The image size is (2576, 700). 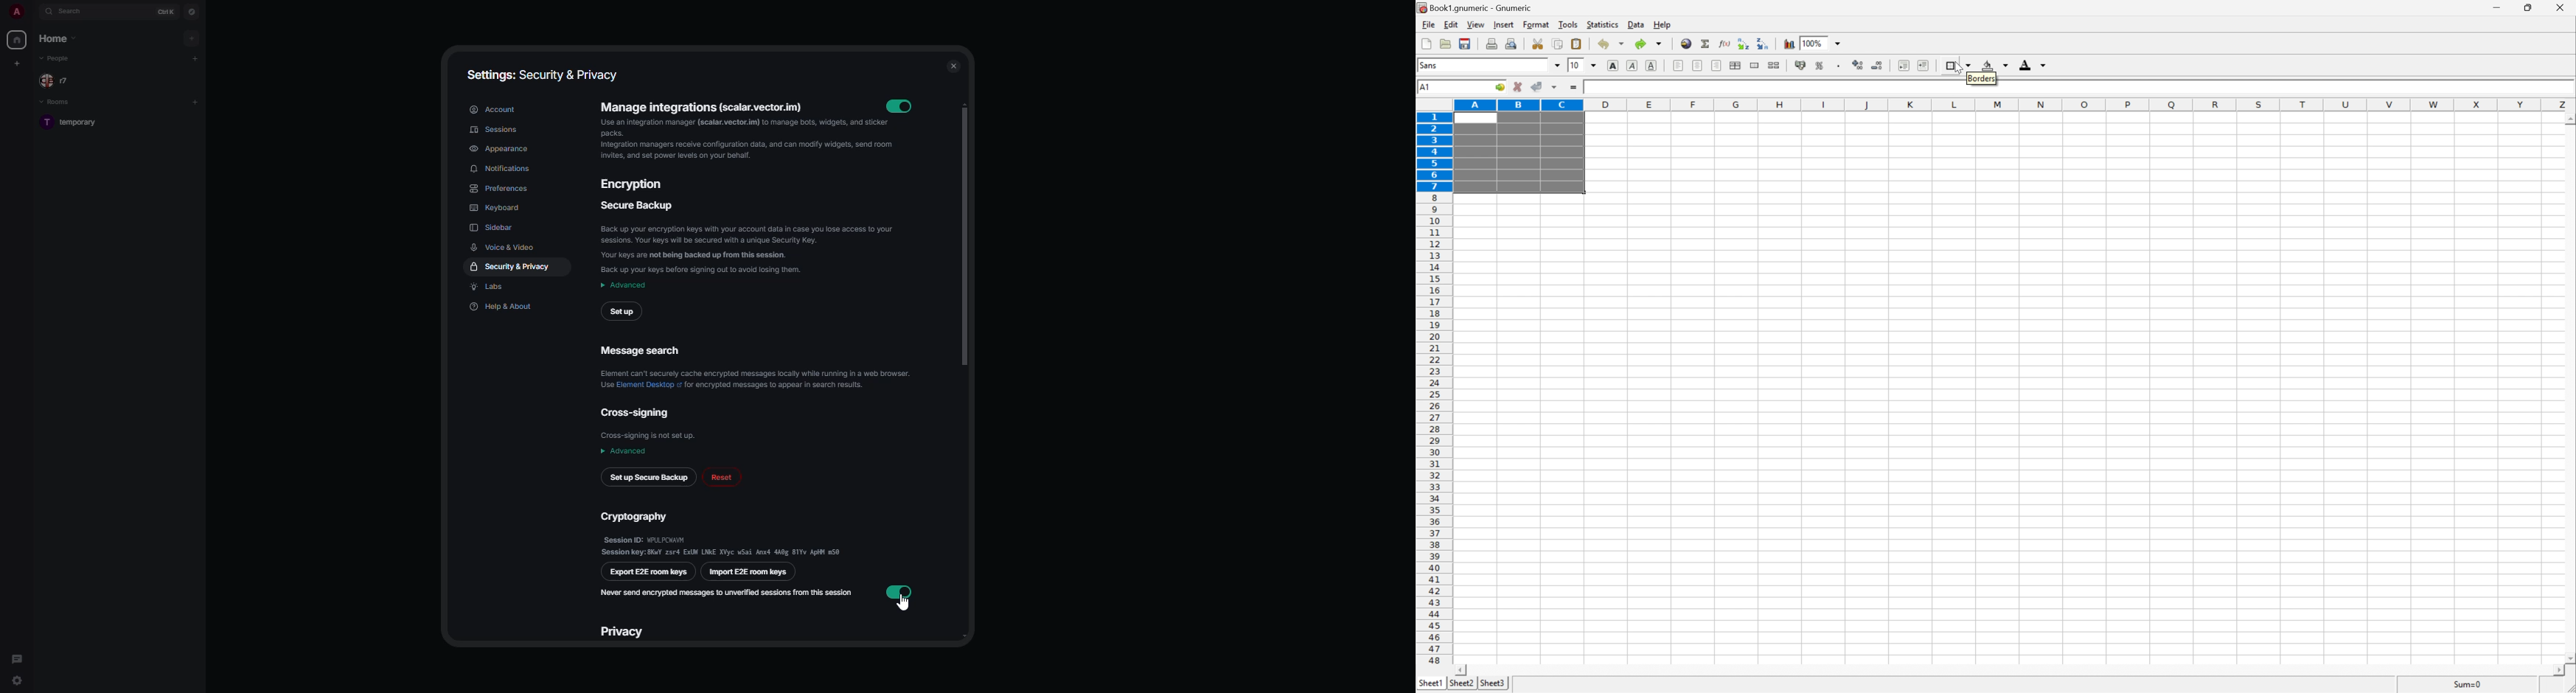 I want to click on security & privacy, so click(x=514, y=266).